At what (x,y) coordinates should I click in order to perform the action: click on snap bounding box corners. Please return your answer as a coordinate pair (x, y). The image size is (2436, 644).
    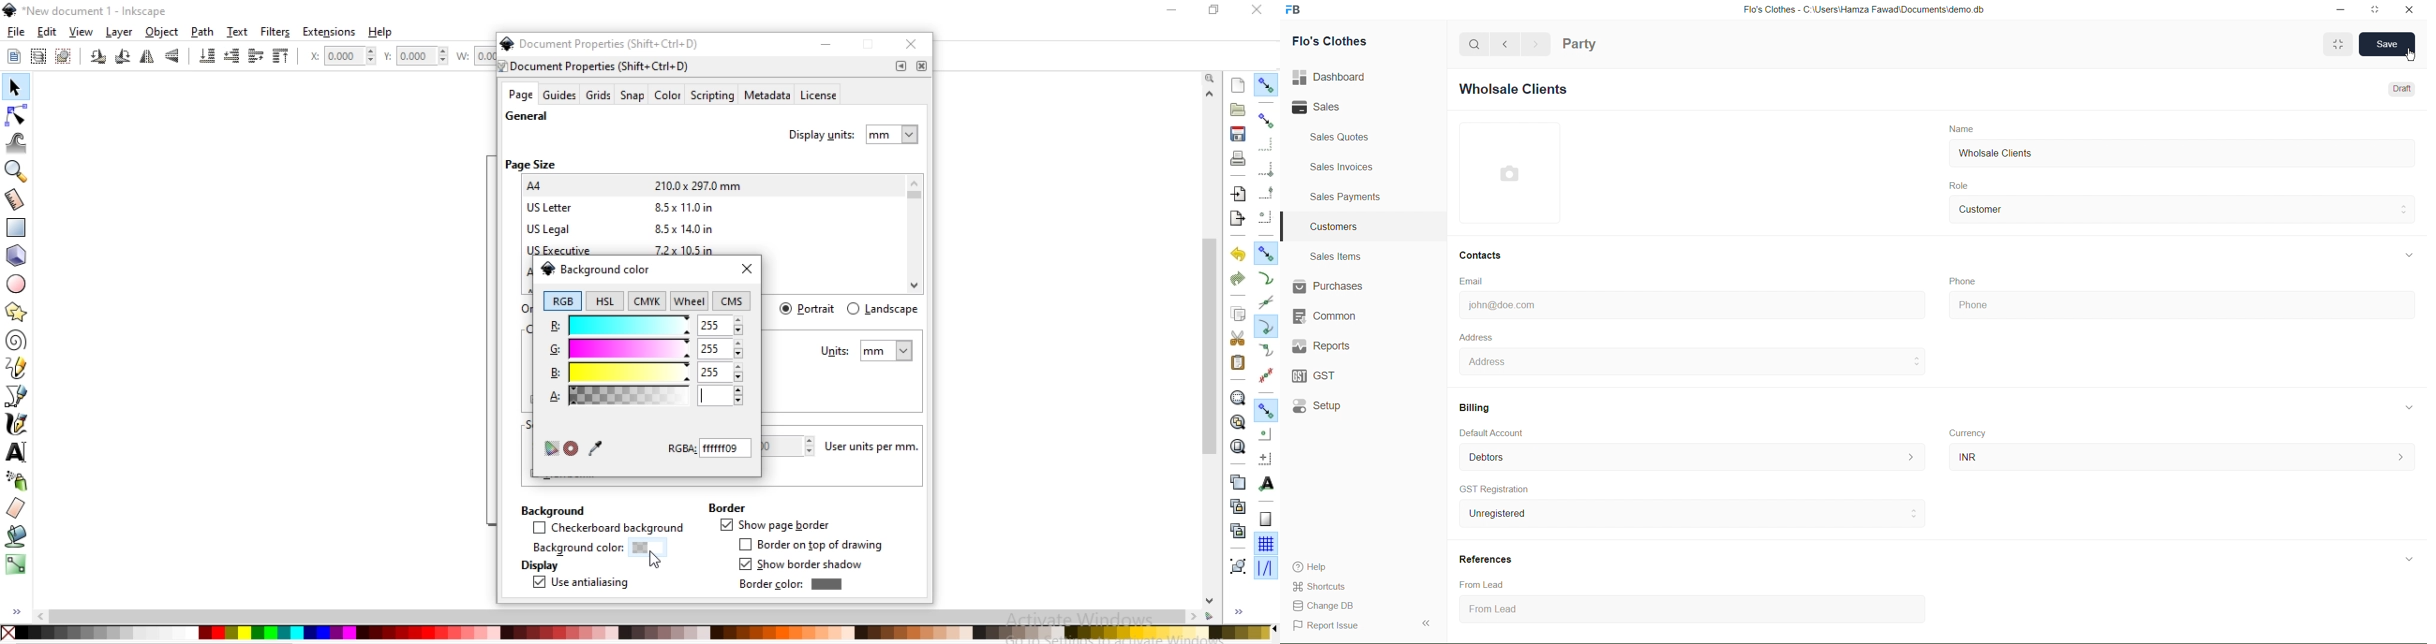
    Looking at the image, I should click on (1266, 169).